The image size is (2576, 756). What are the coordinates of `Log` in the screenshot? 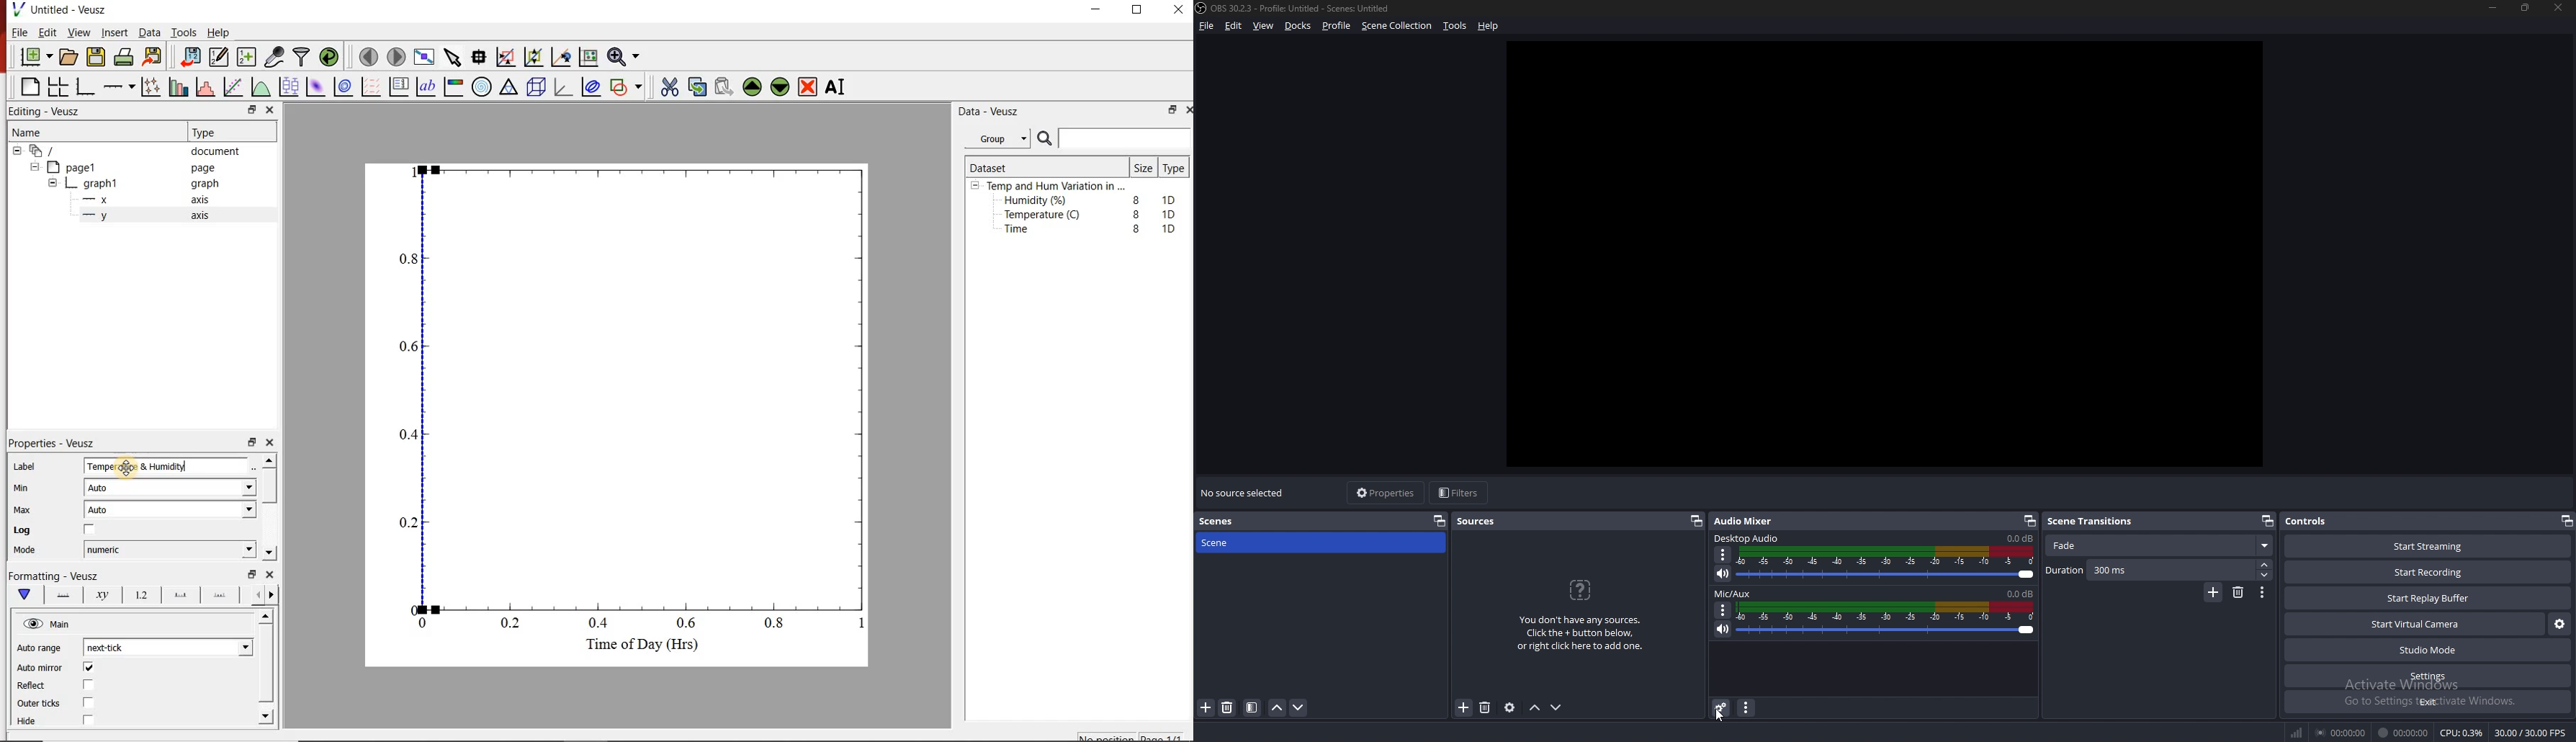 It's located at (65, 531).